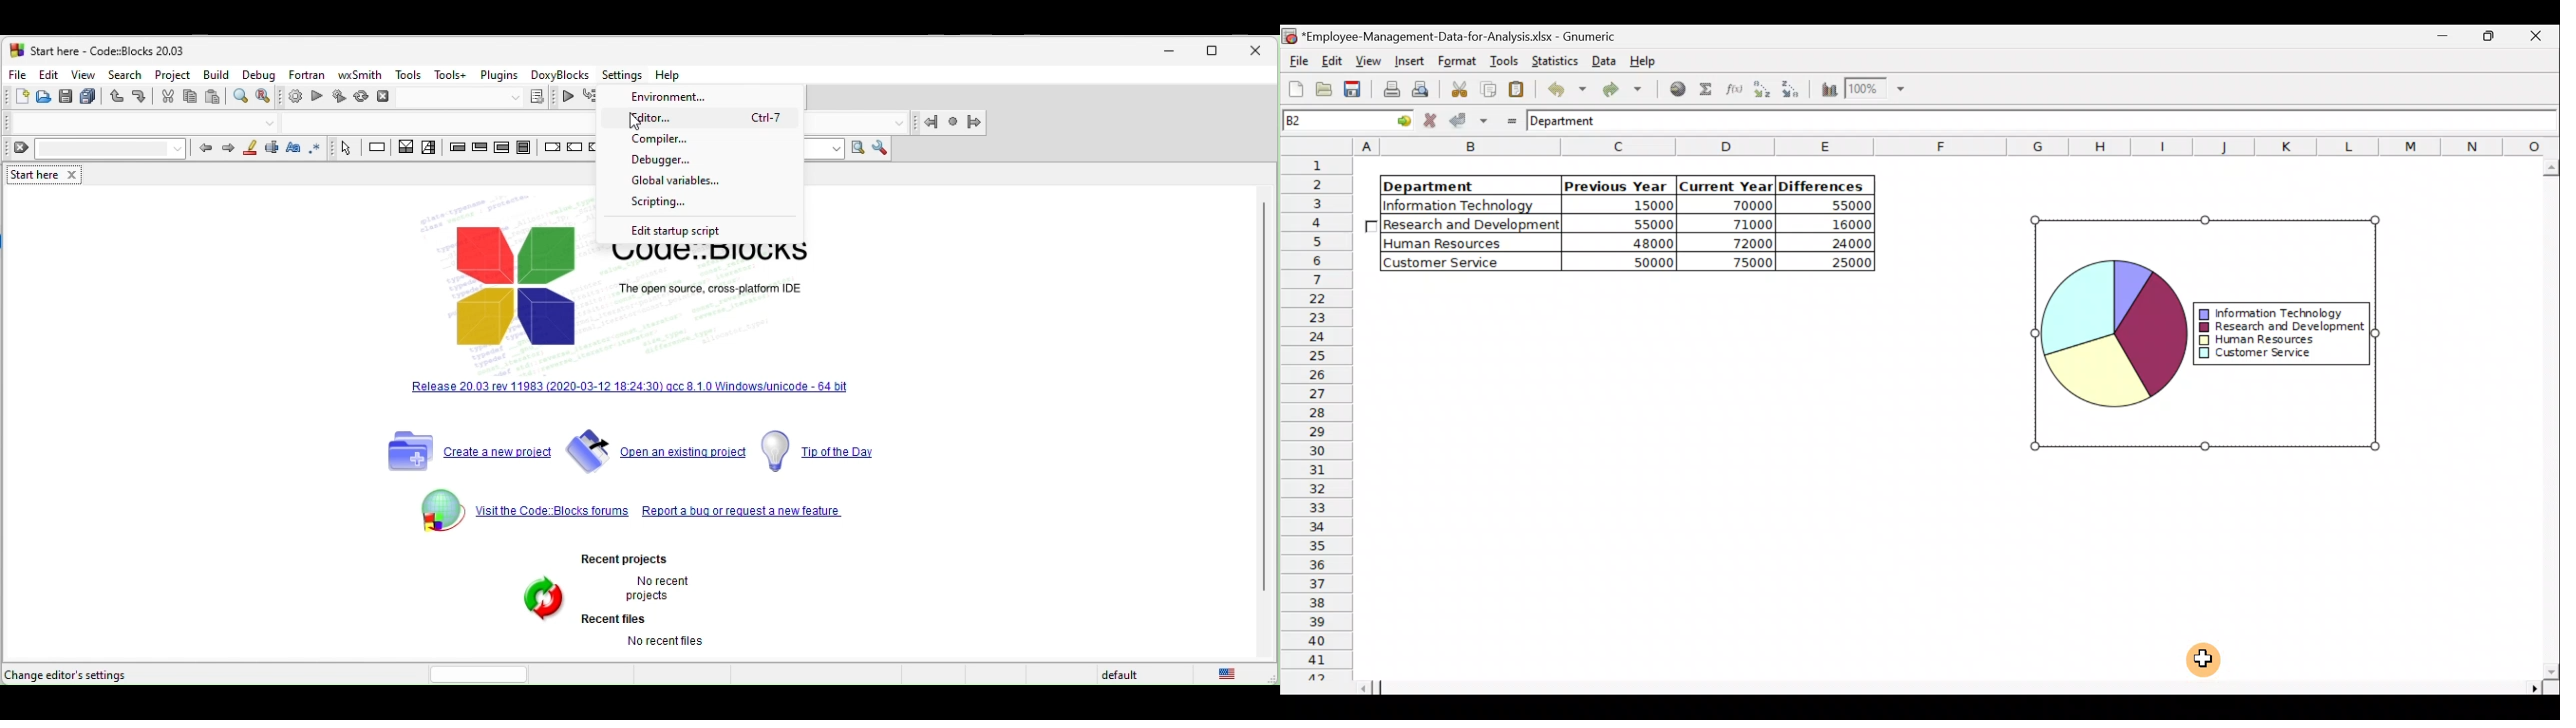  I want to click on Sum into the current cell, so click(1707, 88).